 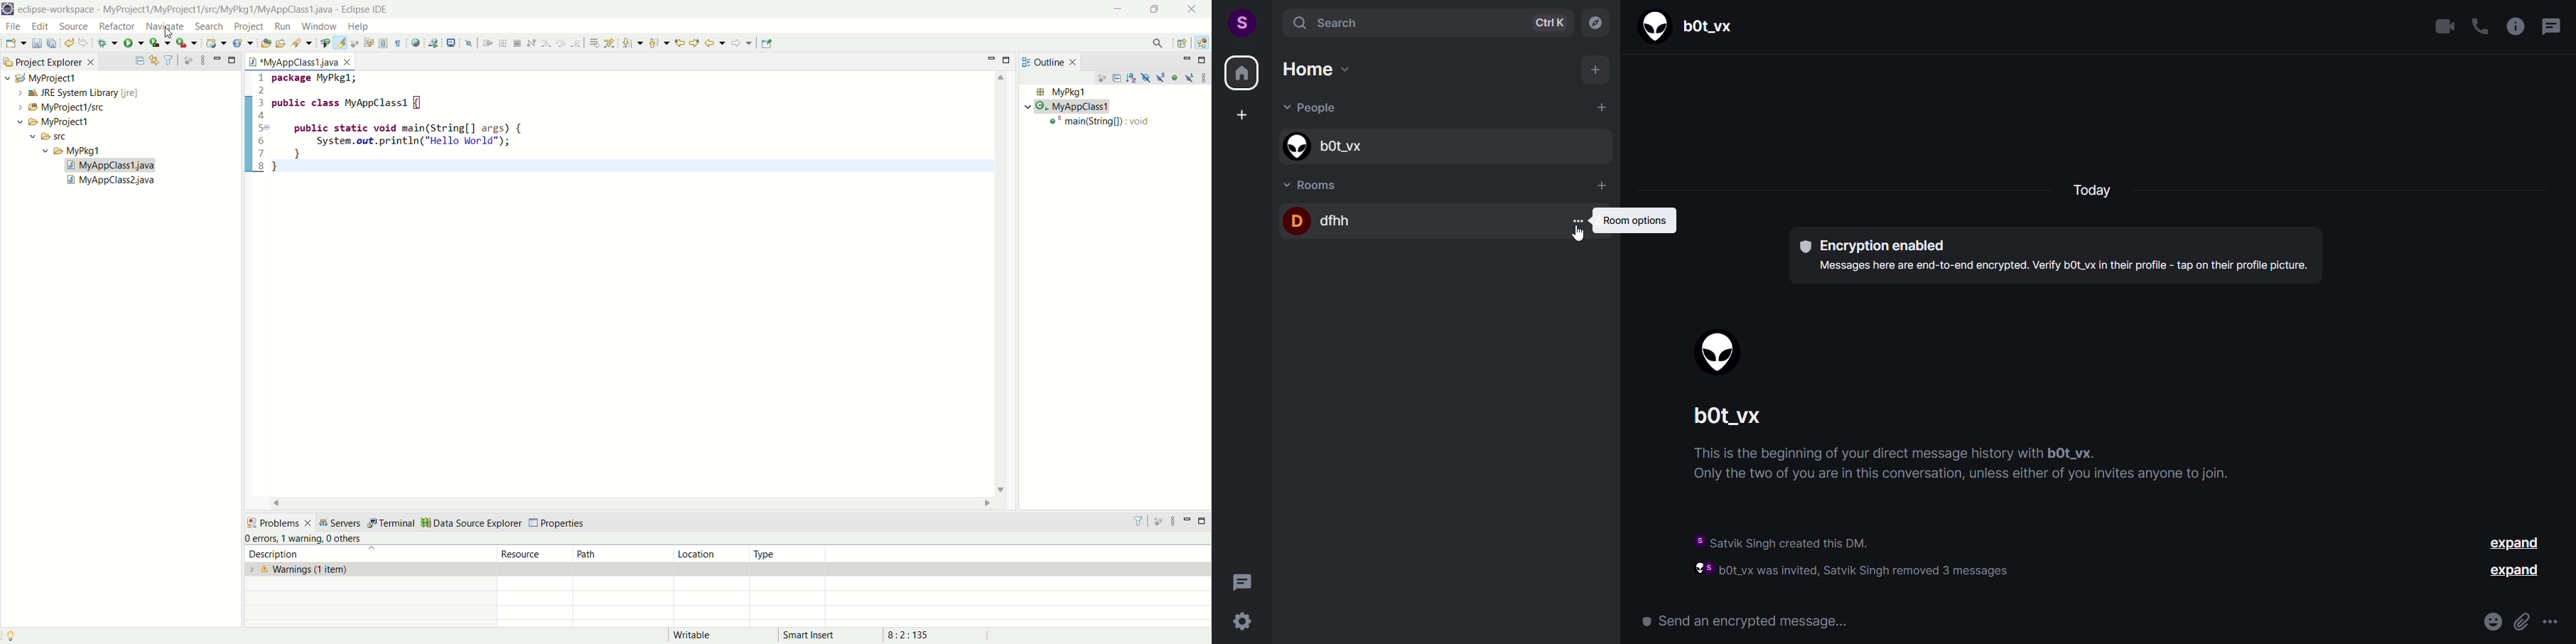 I want to click on eclipse logo, so click(x=8, y=9).